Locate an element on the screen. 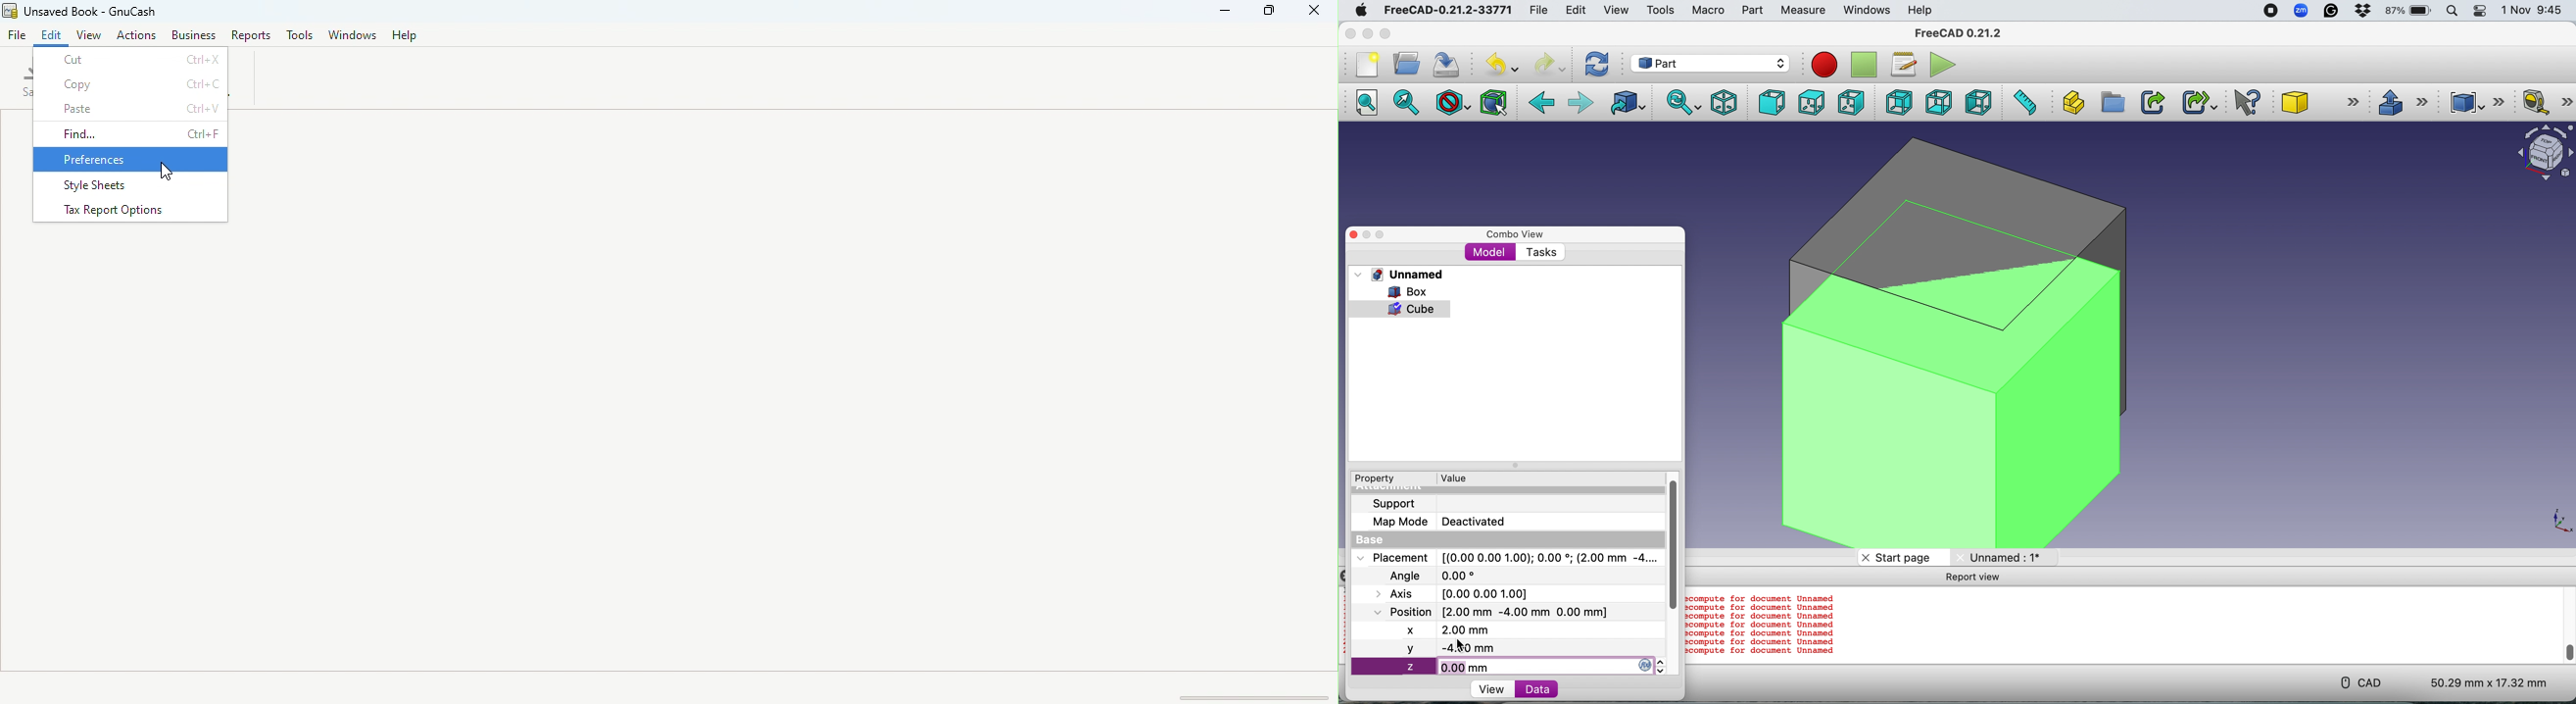 The width and height of the screenshot is (2576, 728). Make link is located at coordinates (2153, 102).